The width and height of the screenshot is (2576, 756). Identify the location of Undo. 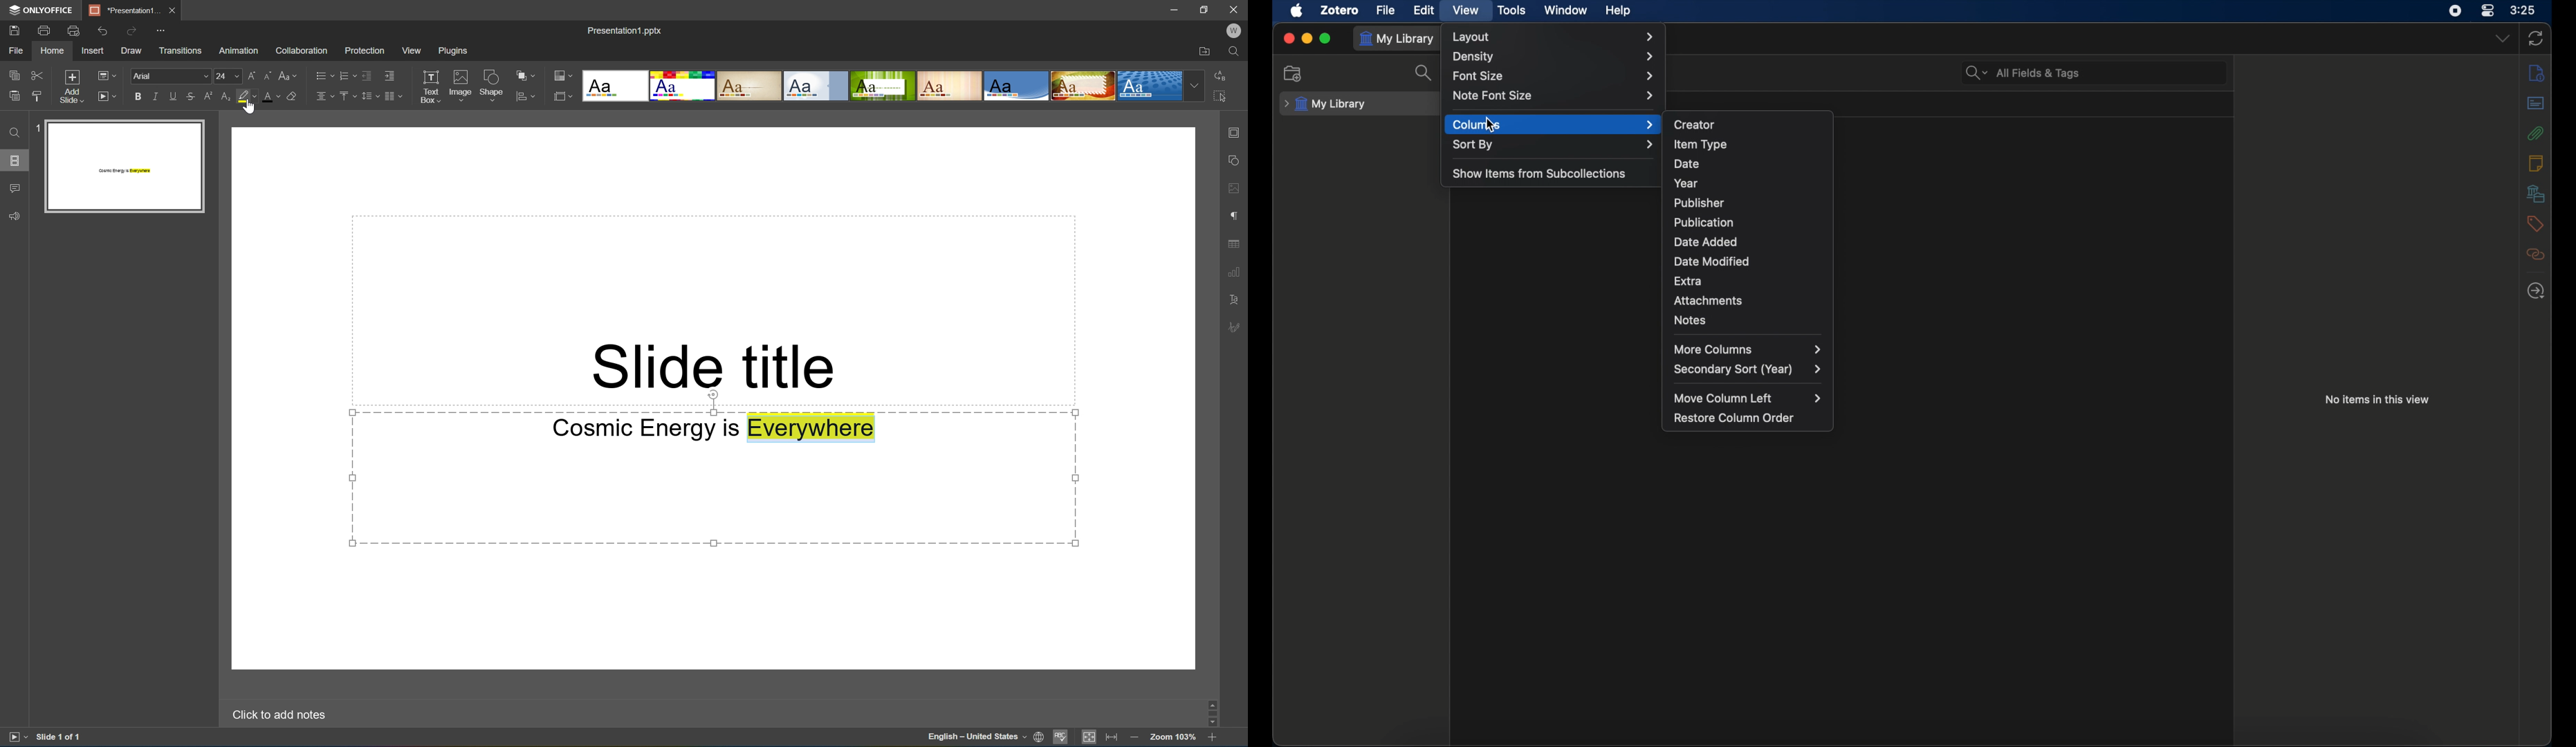
(103, 30).